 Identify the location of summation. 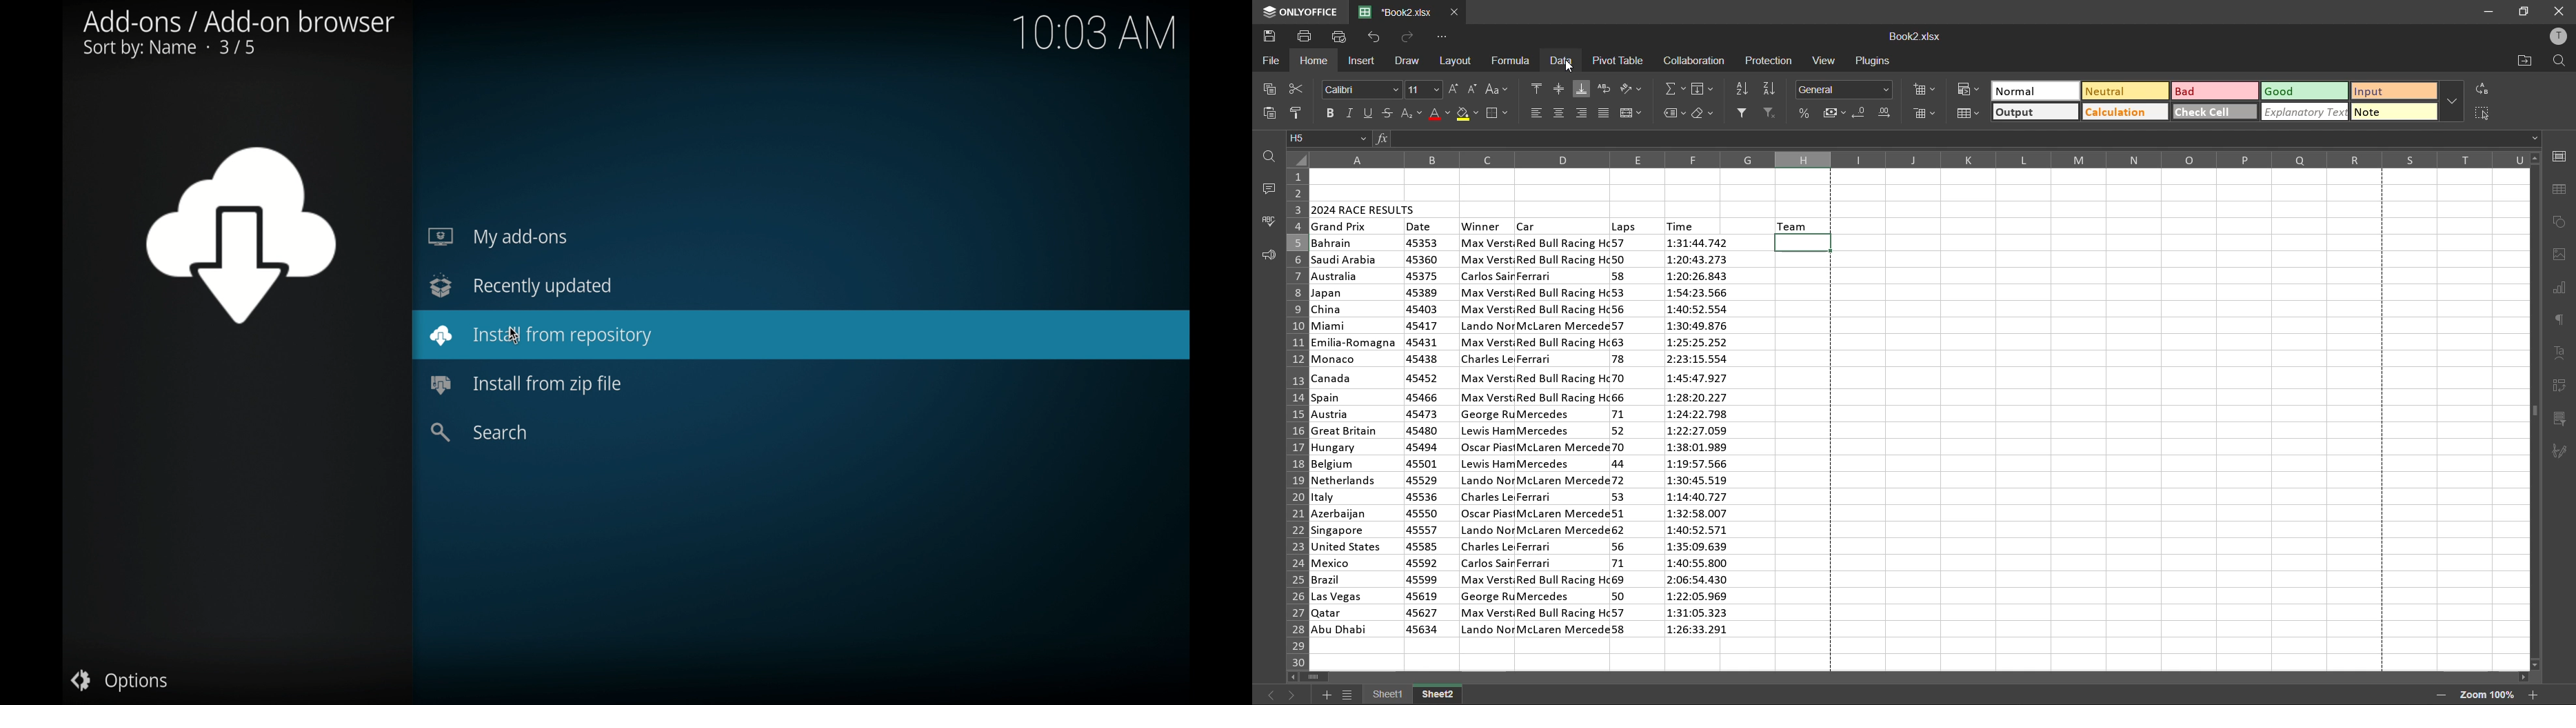
(1673, 91).